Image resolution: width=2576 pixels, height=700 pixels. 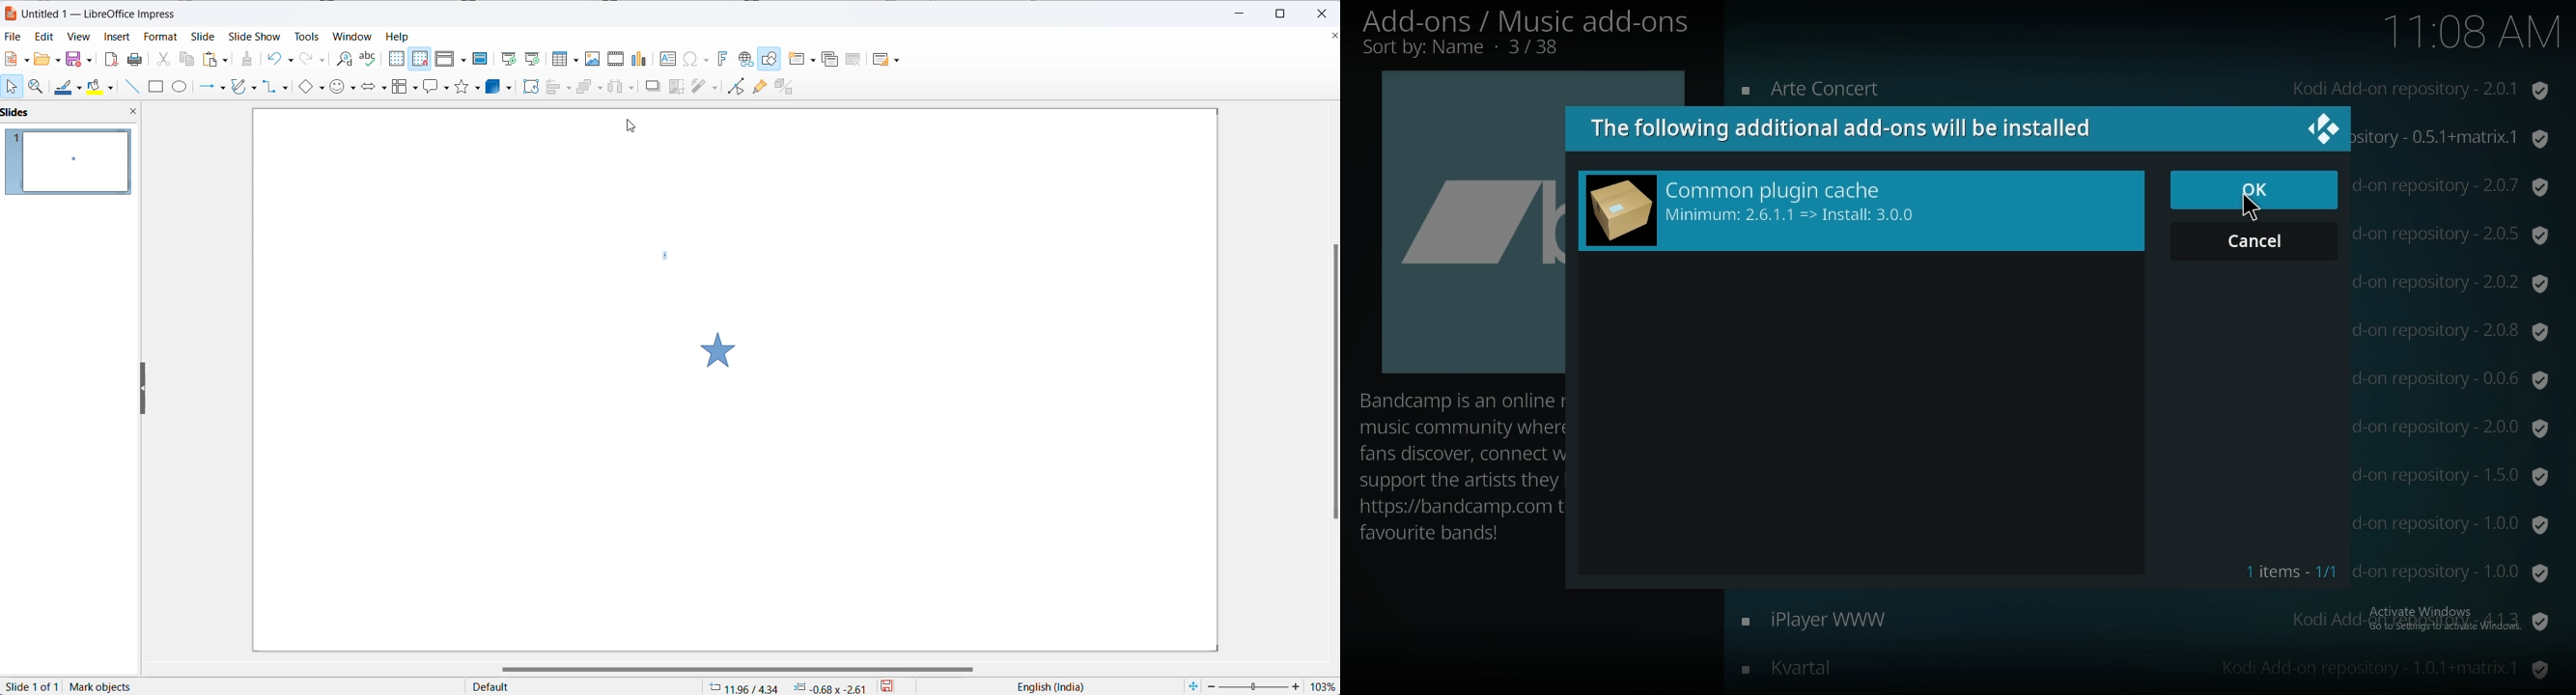 What do you see at coordinates (404, 87) in the screenshot?
I see `flowchart` at bounding box center [404, 87].